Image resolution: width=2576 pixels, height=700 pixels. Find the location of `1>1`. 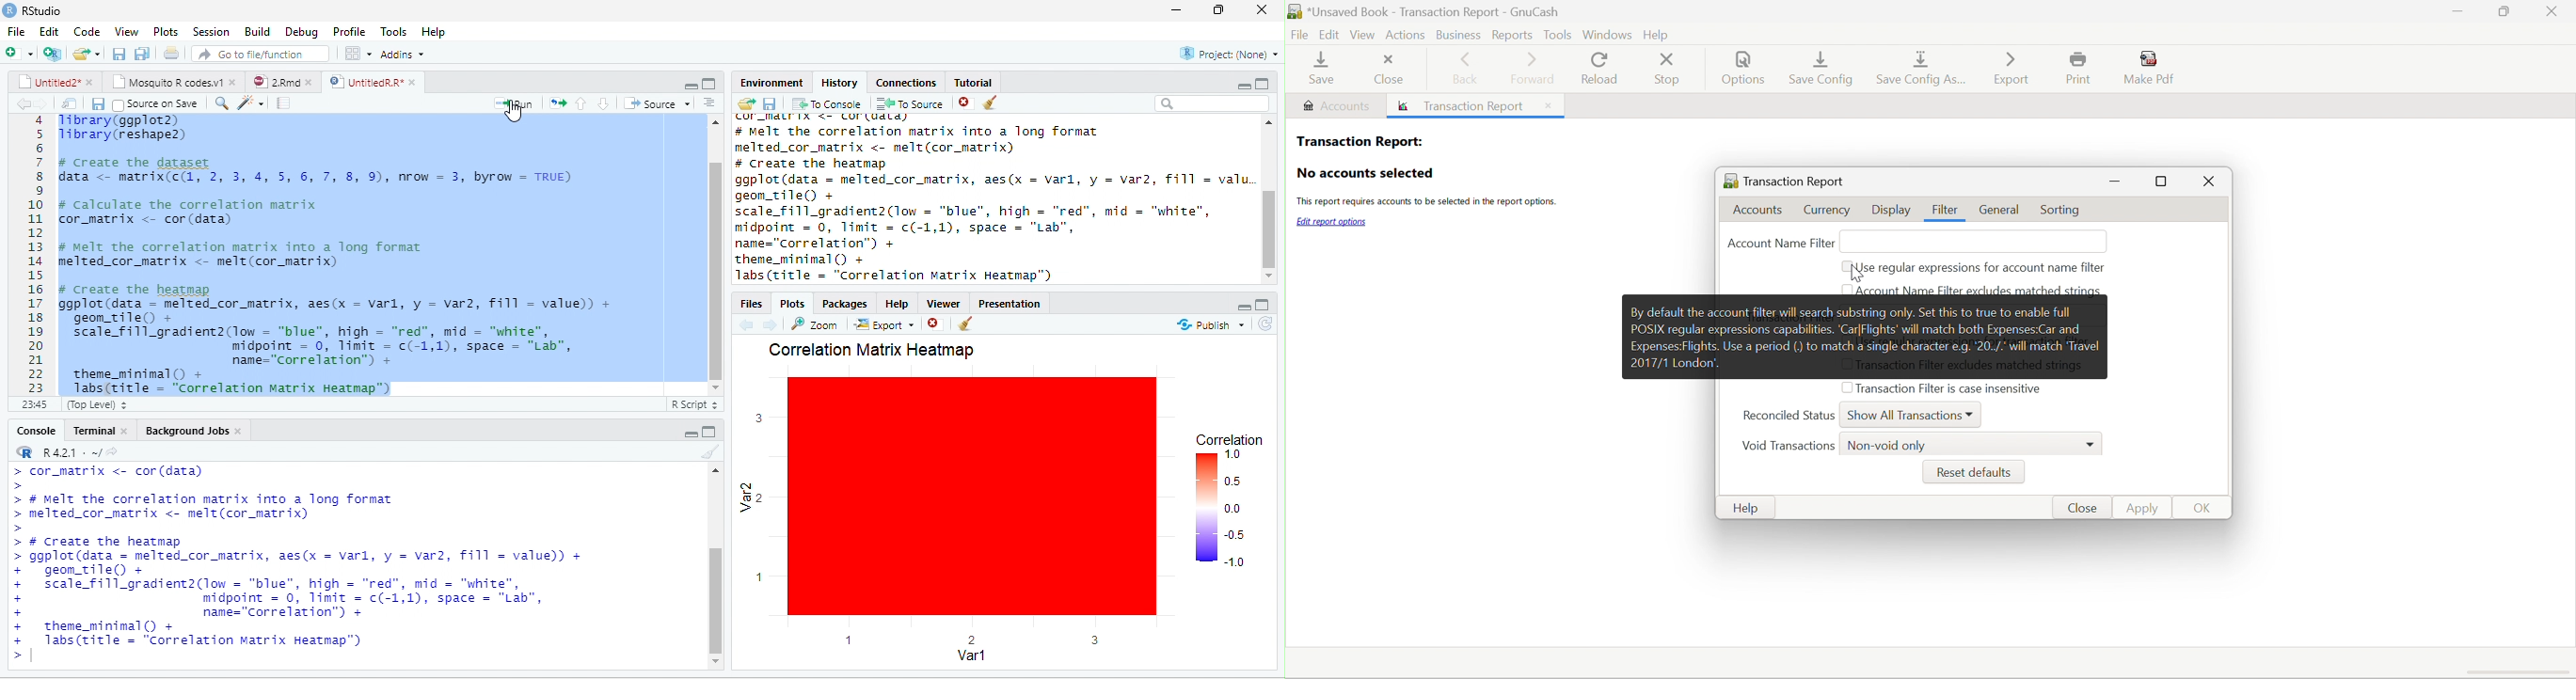

1>1 is located at coordinates (33, 403).